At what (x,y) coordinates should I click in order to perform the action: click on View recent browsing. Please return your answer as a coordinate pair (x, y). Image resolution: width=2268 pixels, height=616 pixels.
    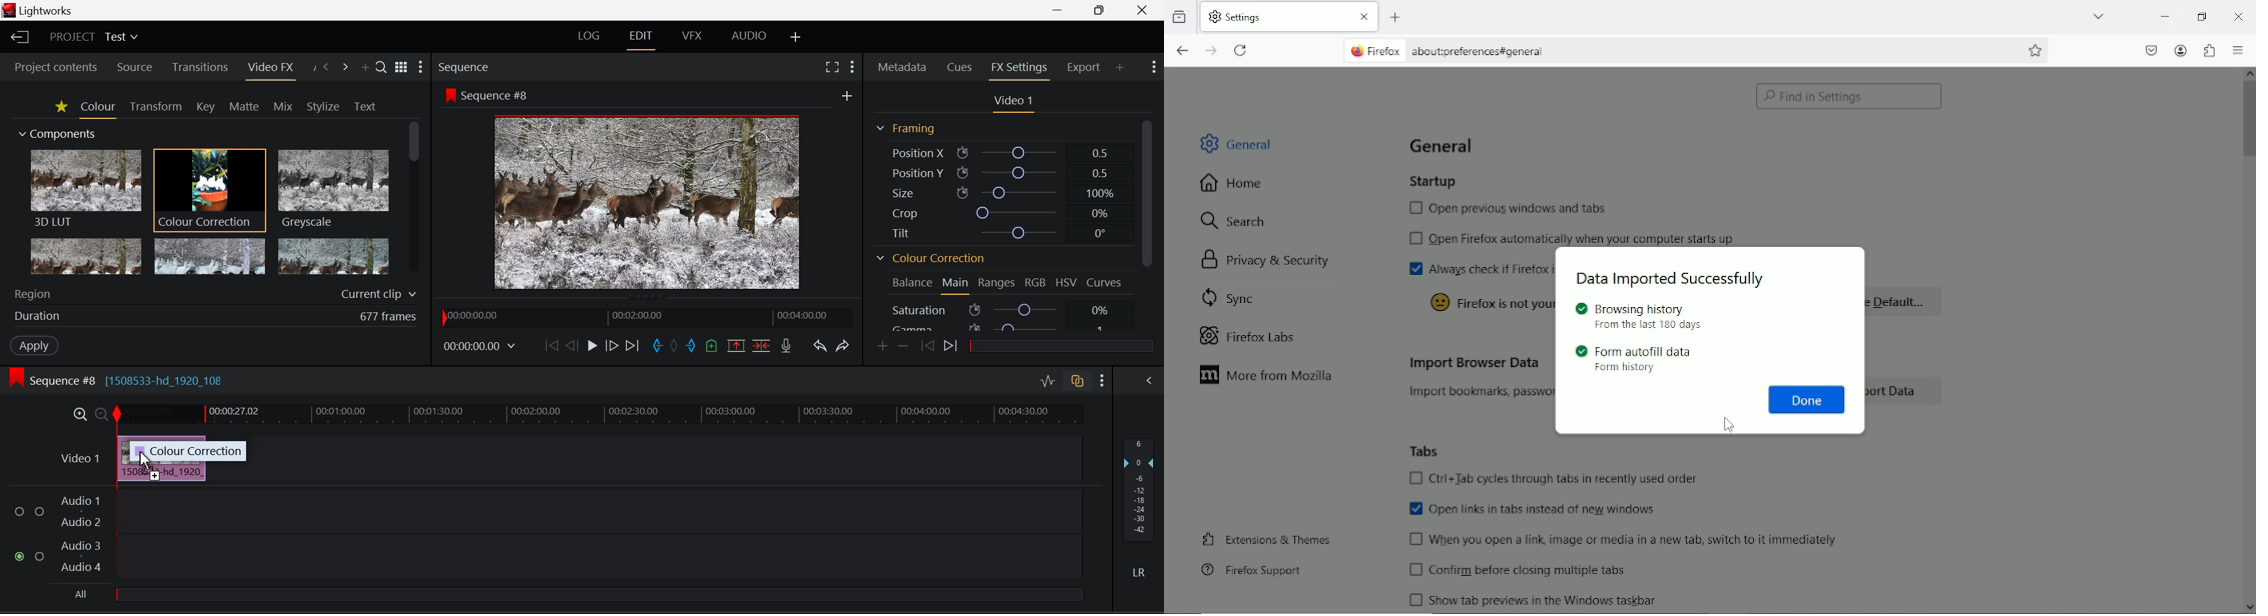
    Looking at the image, I should click on (1179, 16).